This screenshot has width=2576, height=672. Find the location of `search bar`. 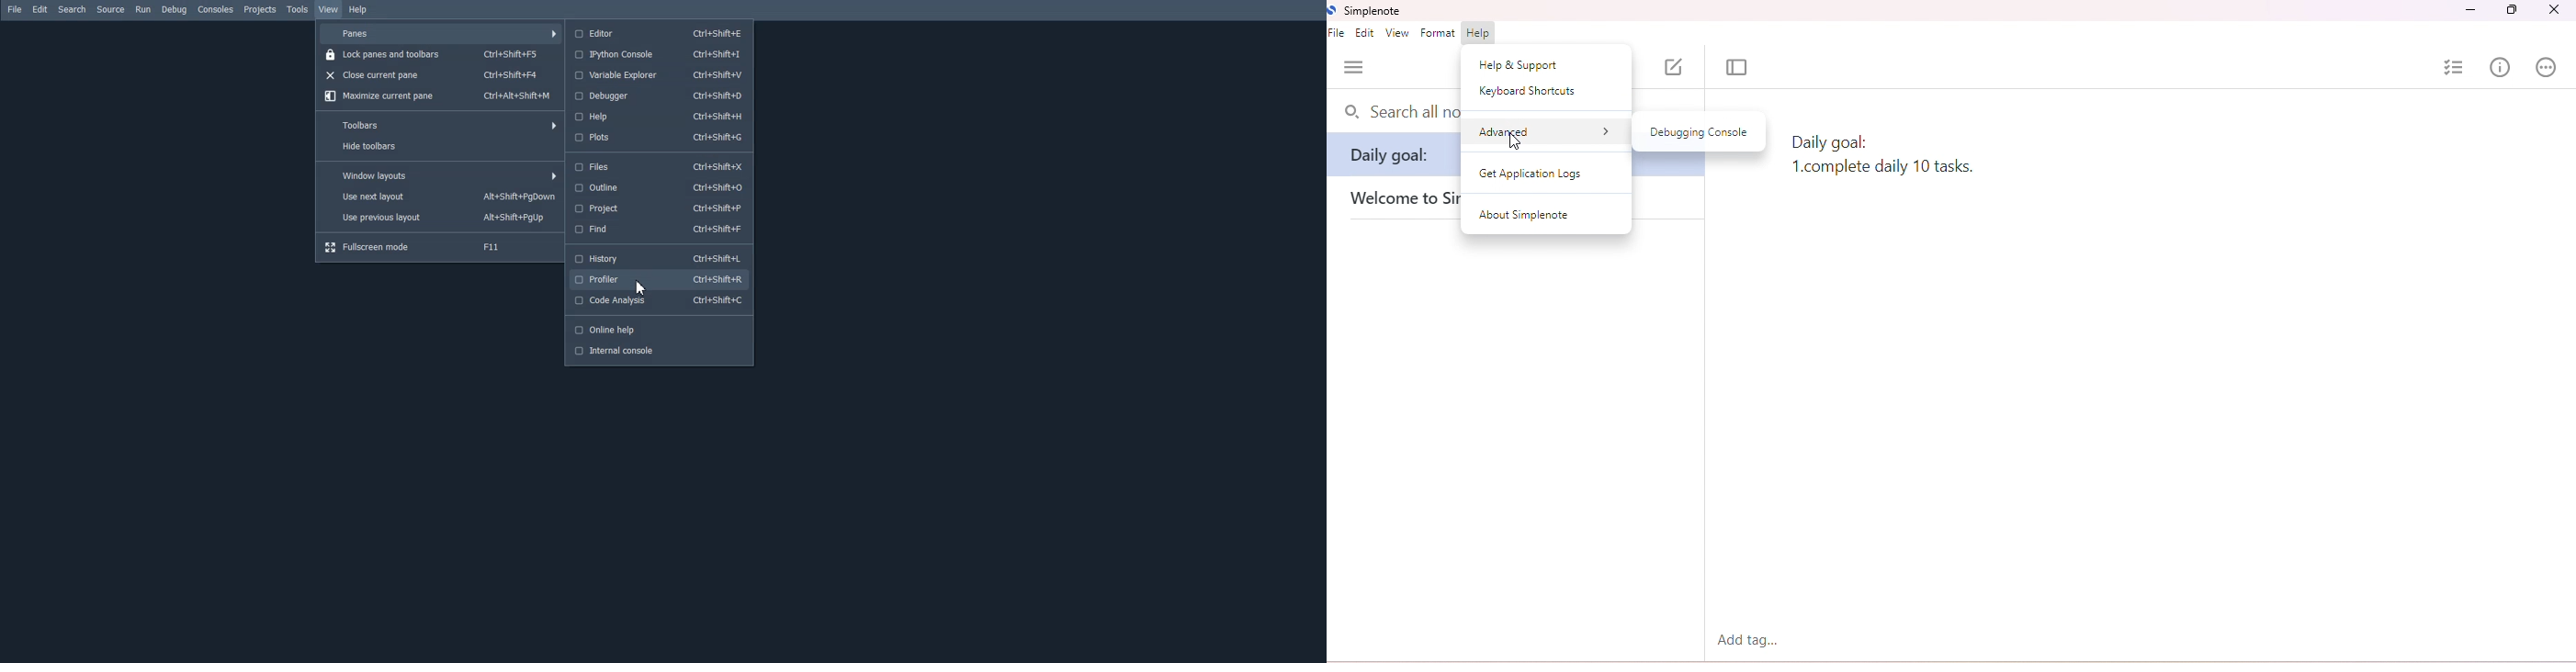

search bar is located at coordinates (1396, 113).